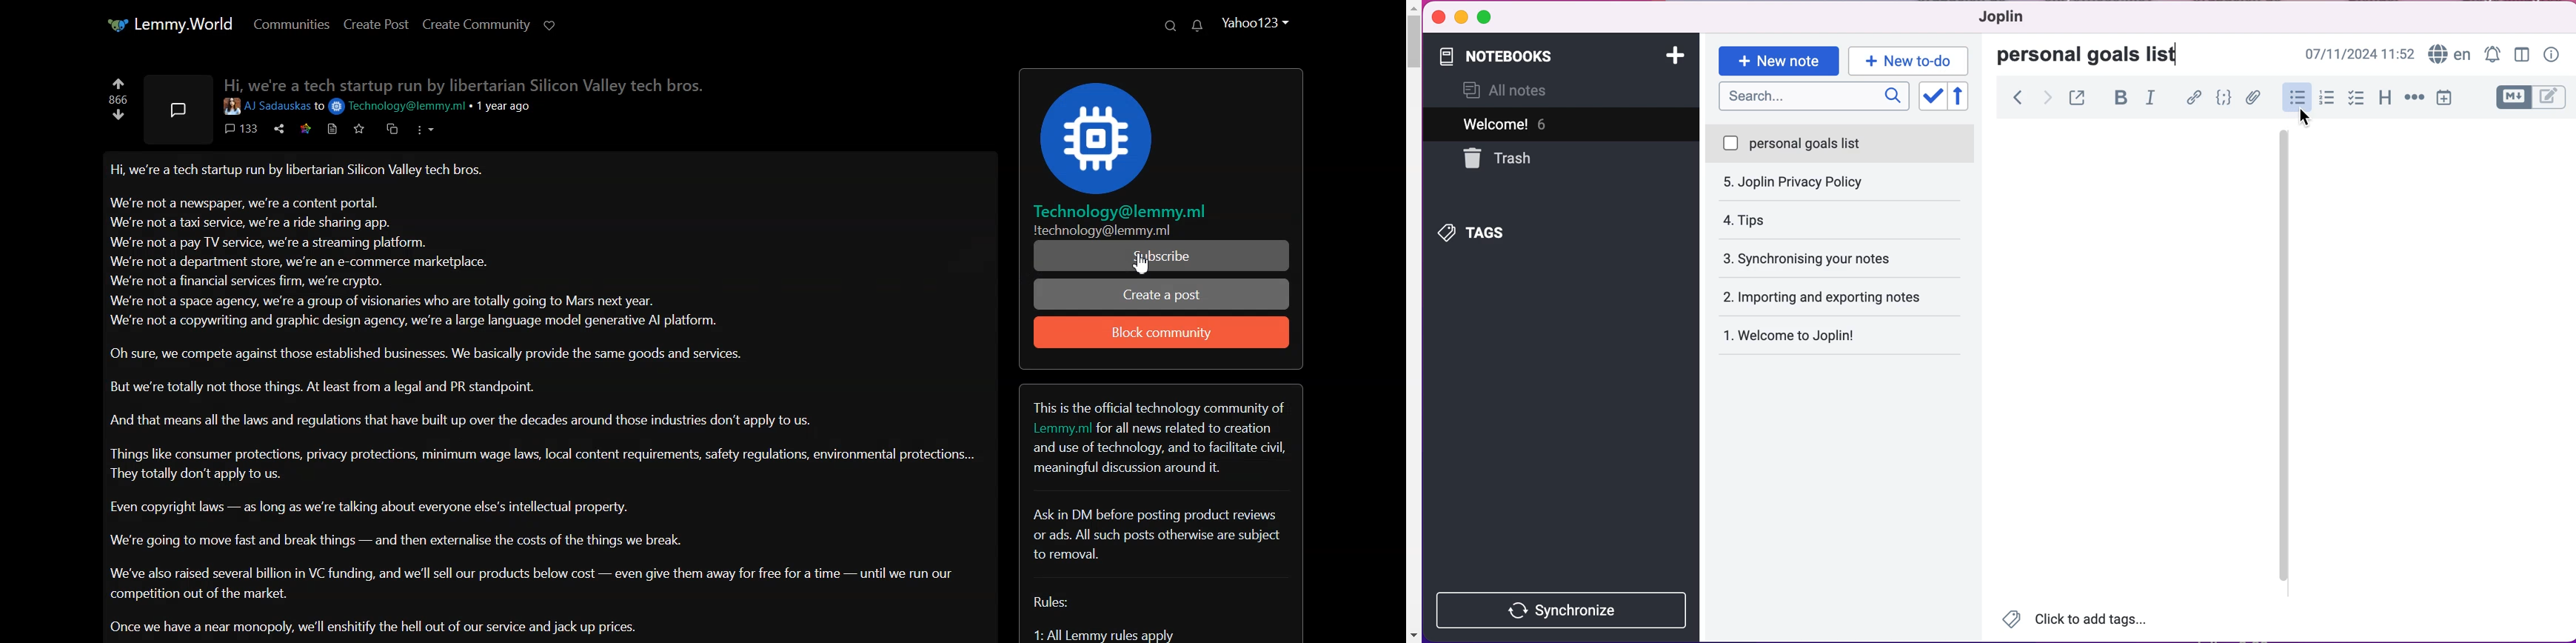  I want to click on importing and exporting notes, so click(1846, 258).